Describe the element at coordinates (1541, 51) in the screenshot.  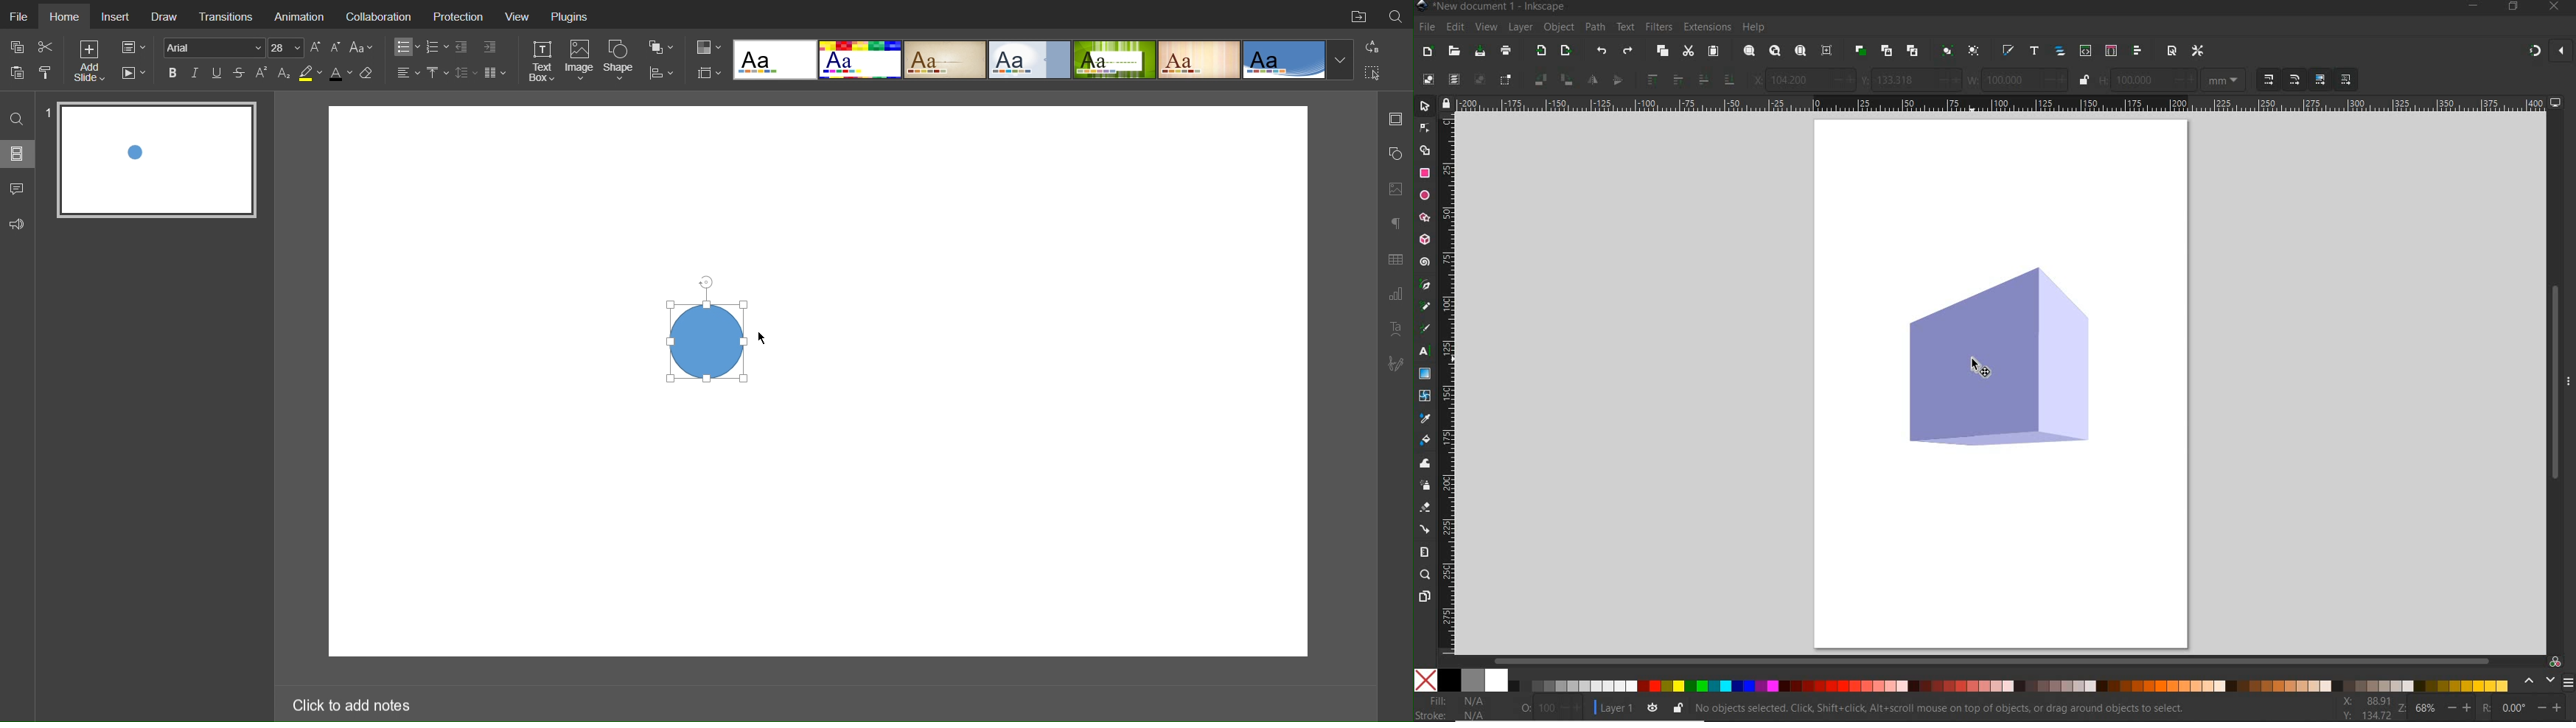
I see `IMPORT` at that location.